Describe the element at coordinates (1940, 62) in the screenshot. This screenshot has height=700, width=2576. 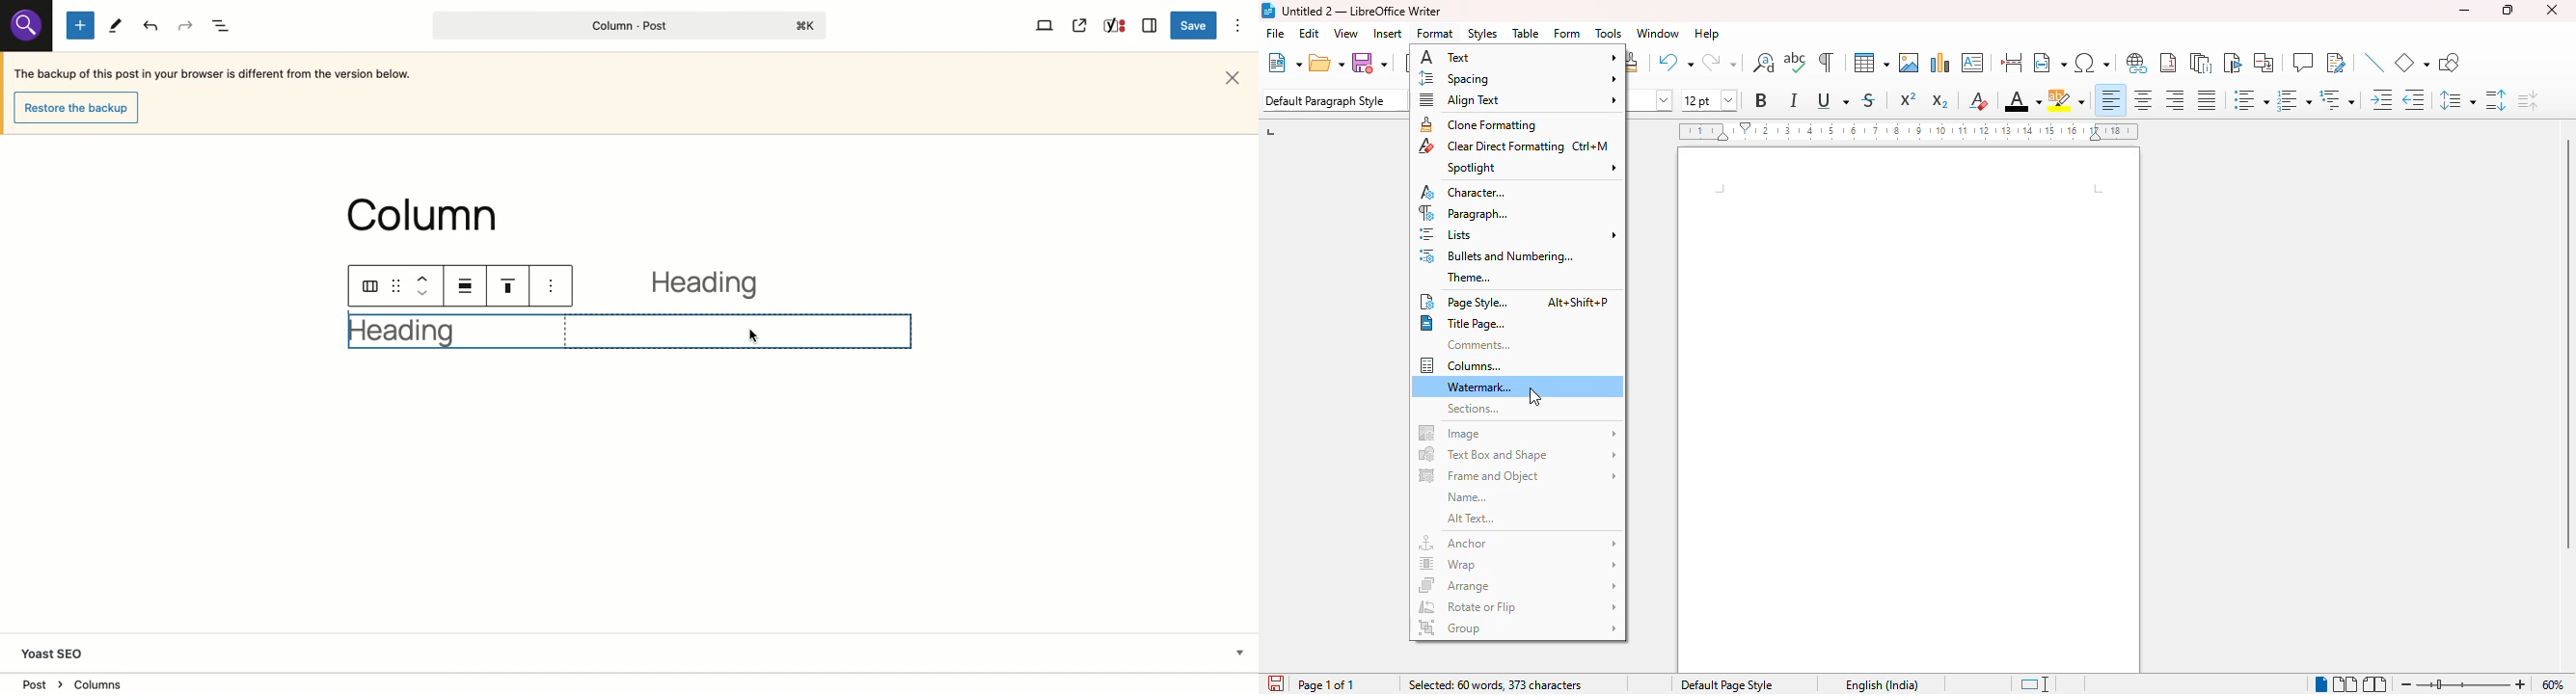
I see `insert chart` at that location.